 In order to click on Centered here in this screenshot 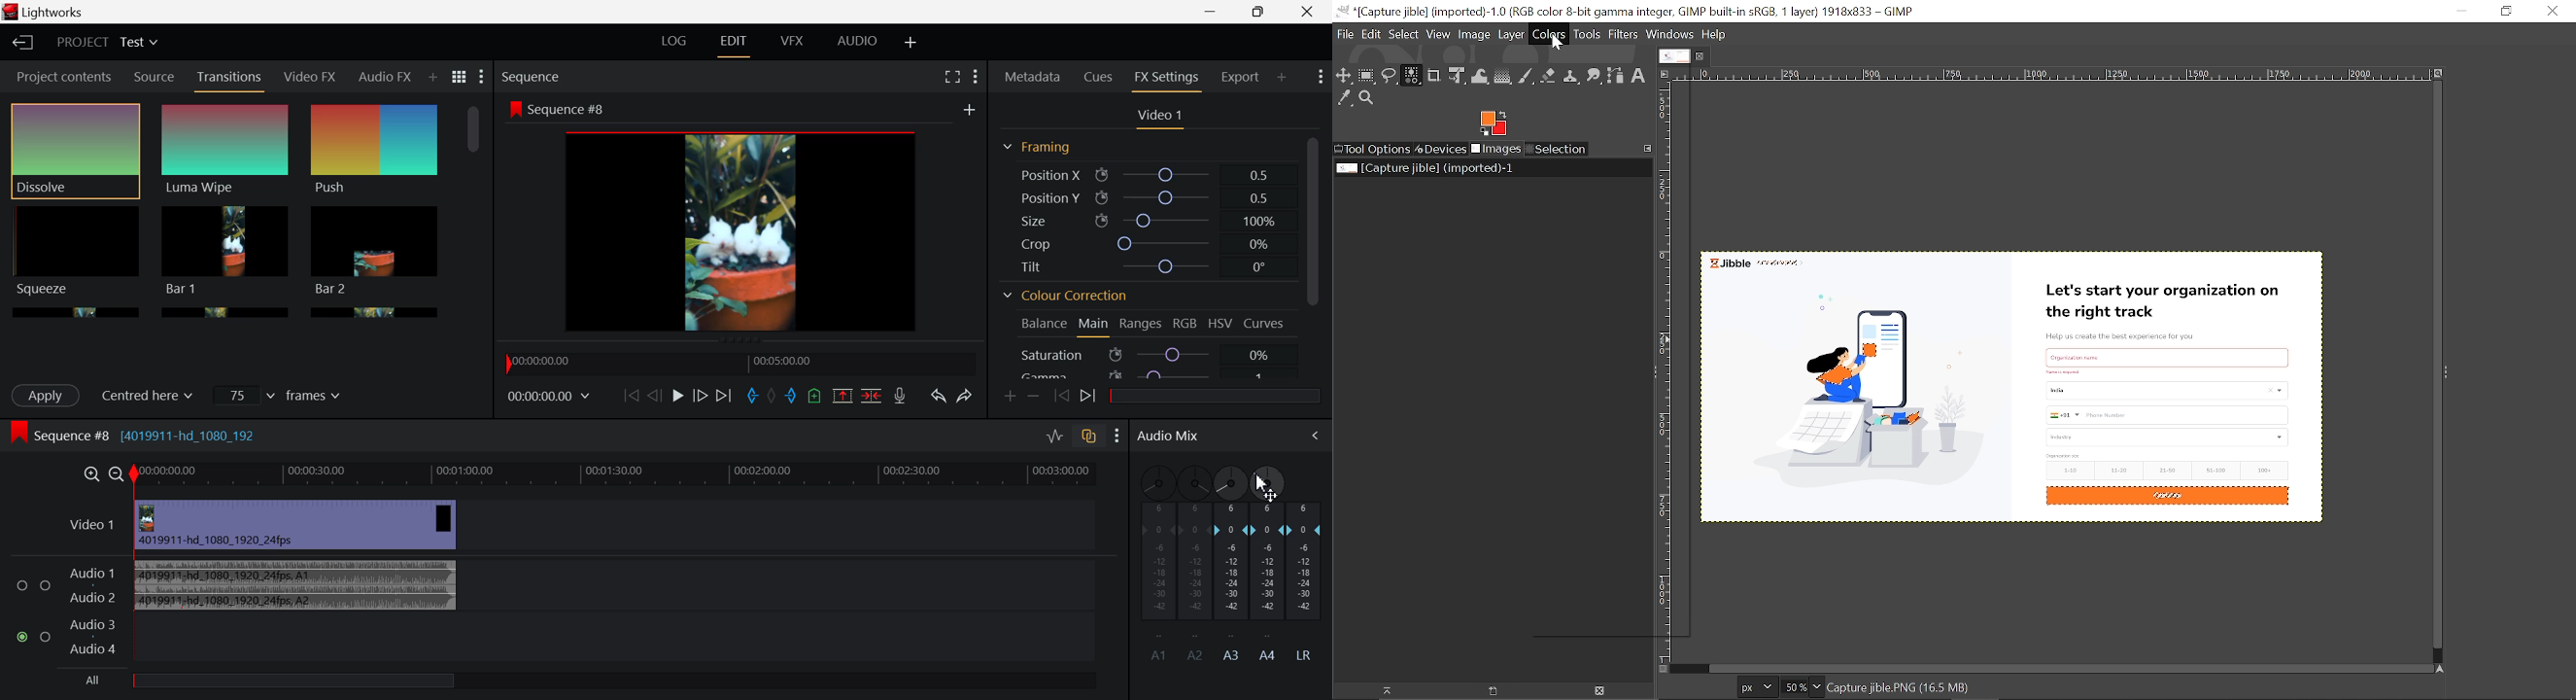, I will do `click(153, 394)`.